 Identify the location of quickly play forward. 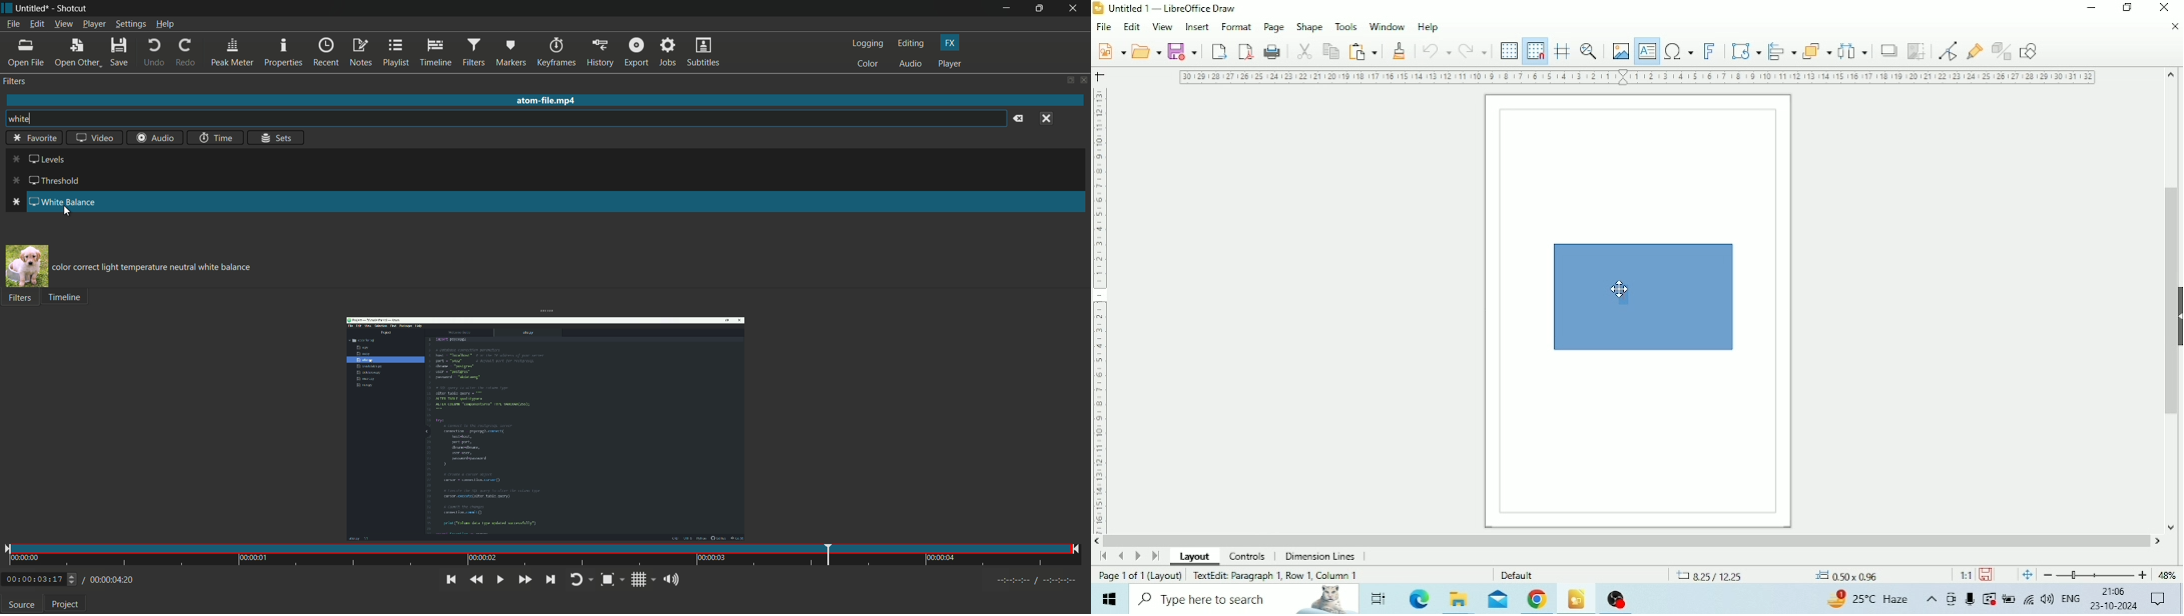
(525, 580).